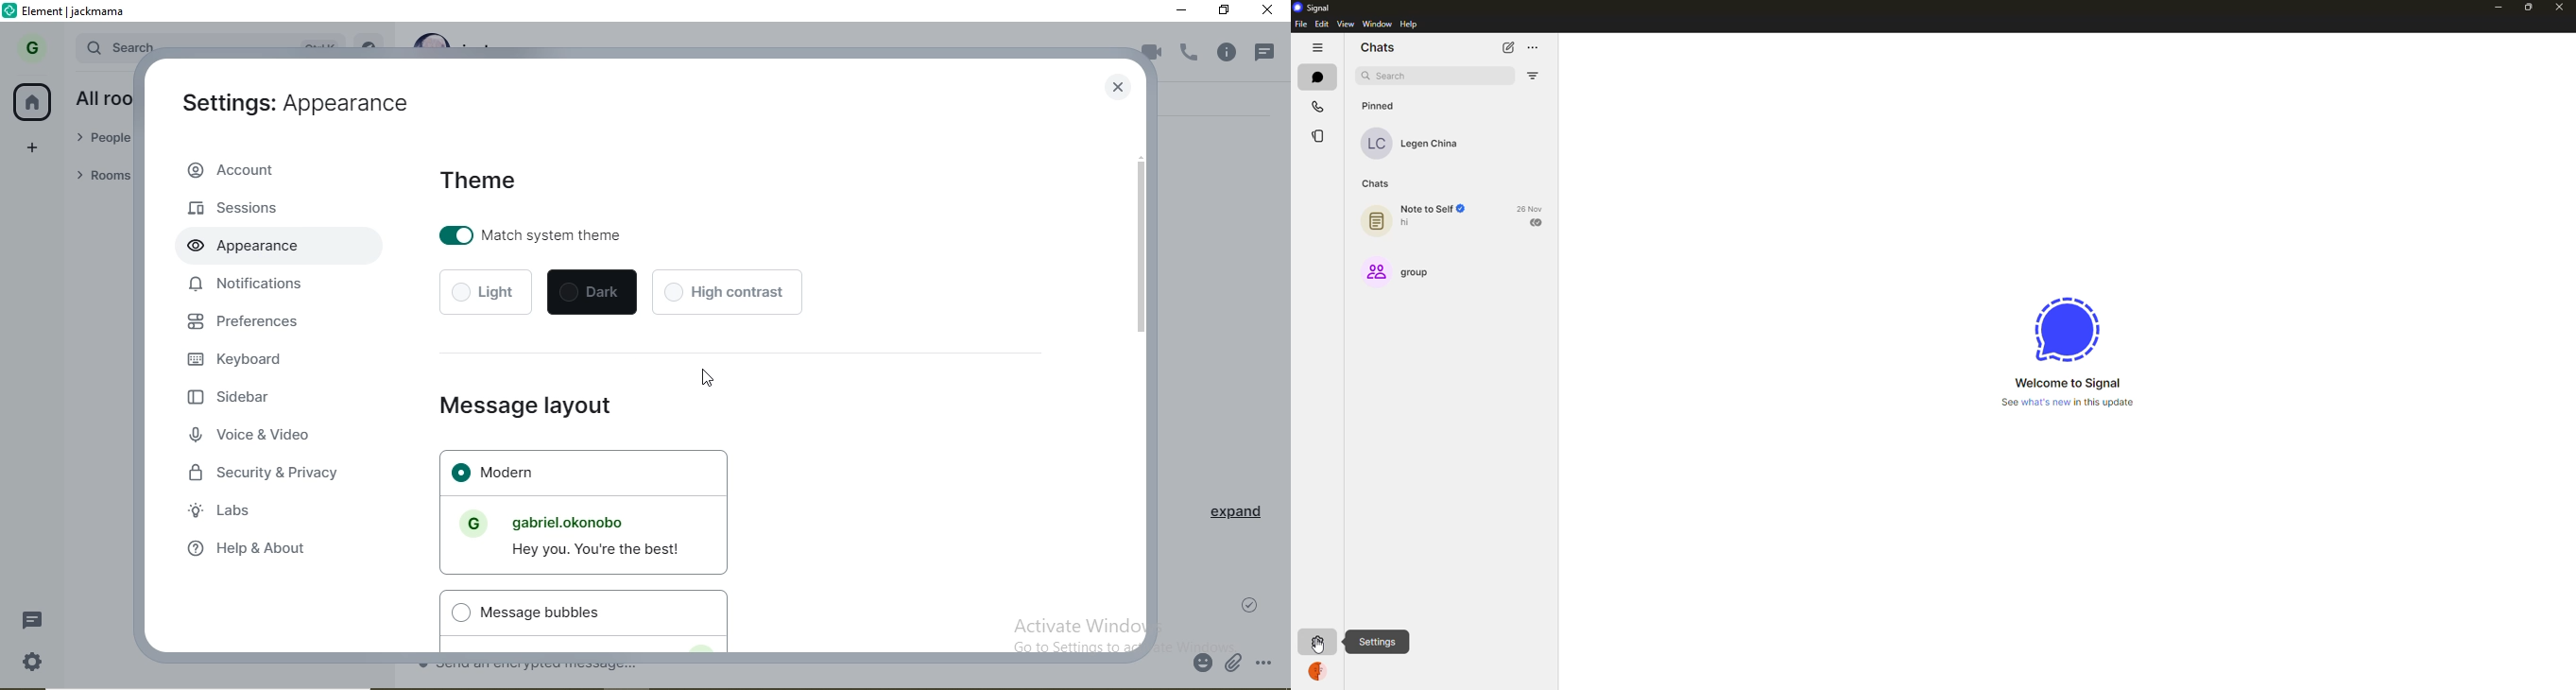  I want to click on signal, so click(2064, 331).